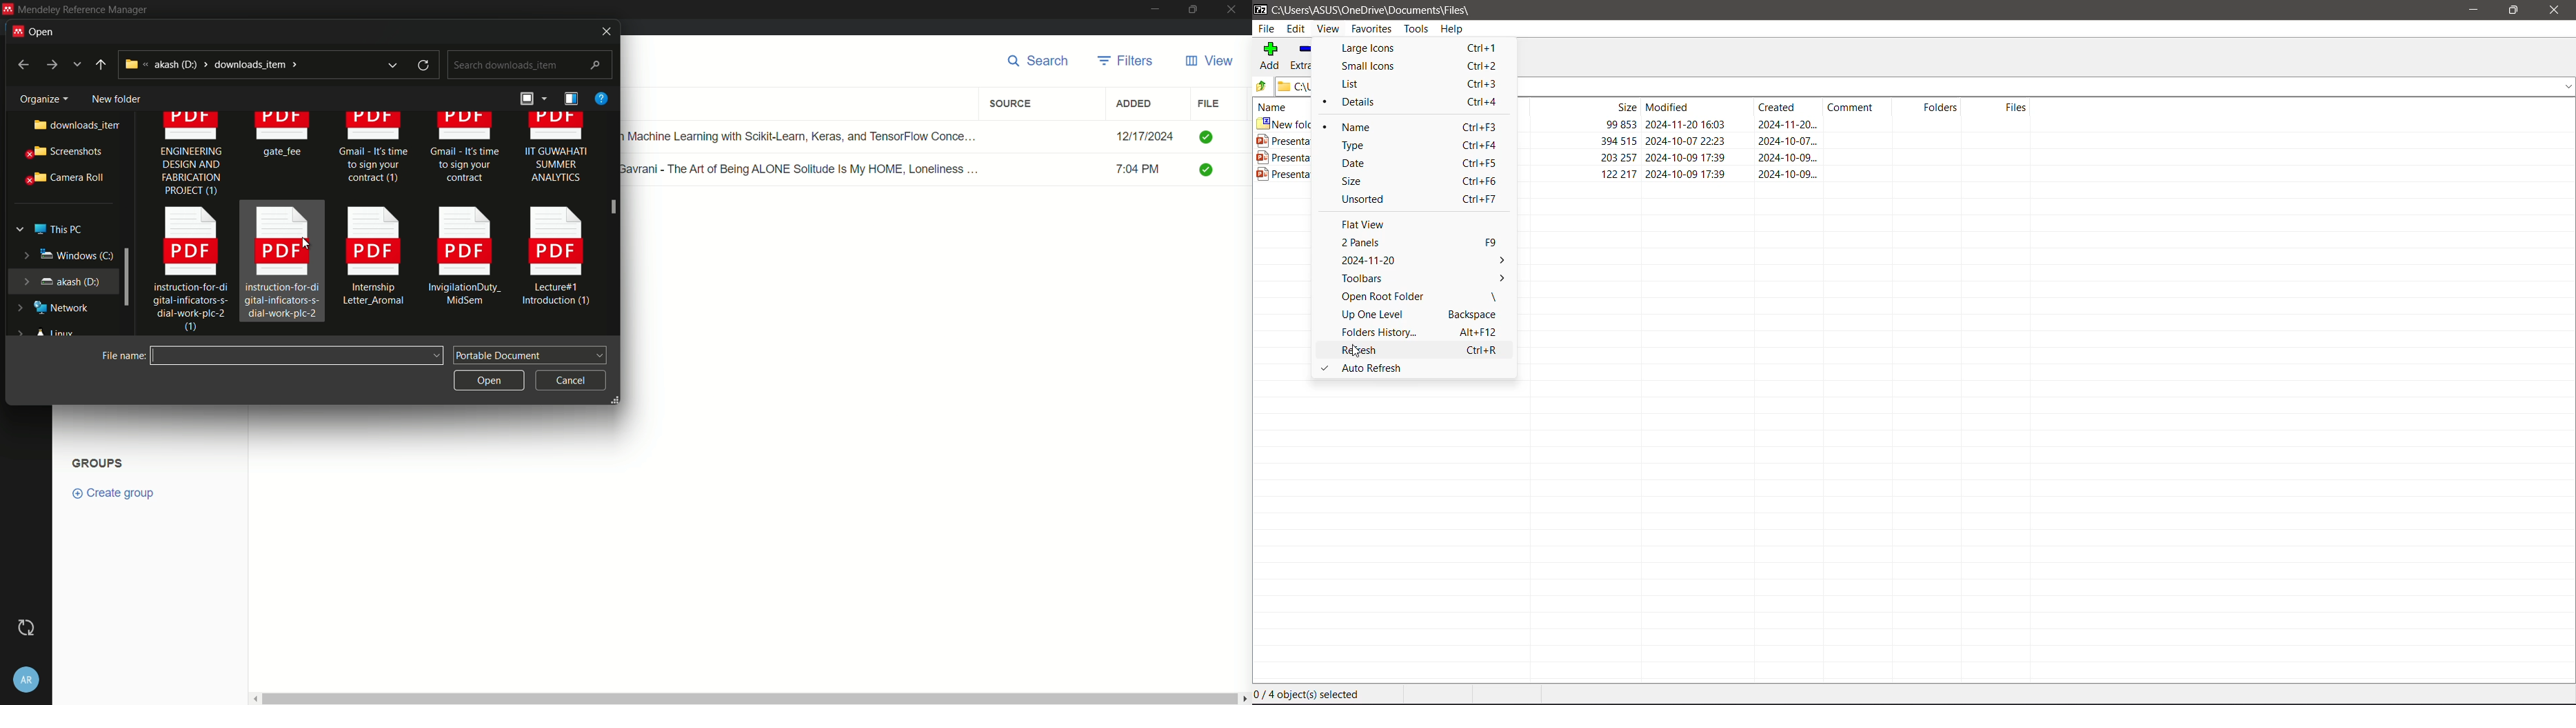 The width and height of the screenshot is (2576, 728). What do you see at coordinates (191, 157) in the screenshot?
I see `ENGINEERING
DESIGN AND

FABRICATION
PROJECT (1)` at bounding box center [191, 157].